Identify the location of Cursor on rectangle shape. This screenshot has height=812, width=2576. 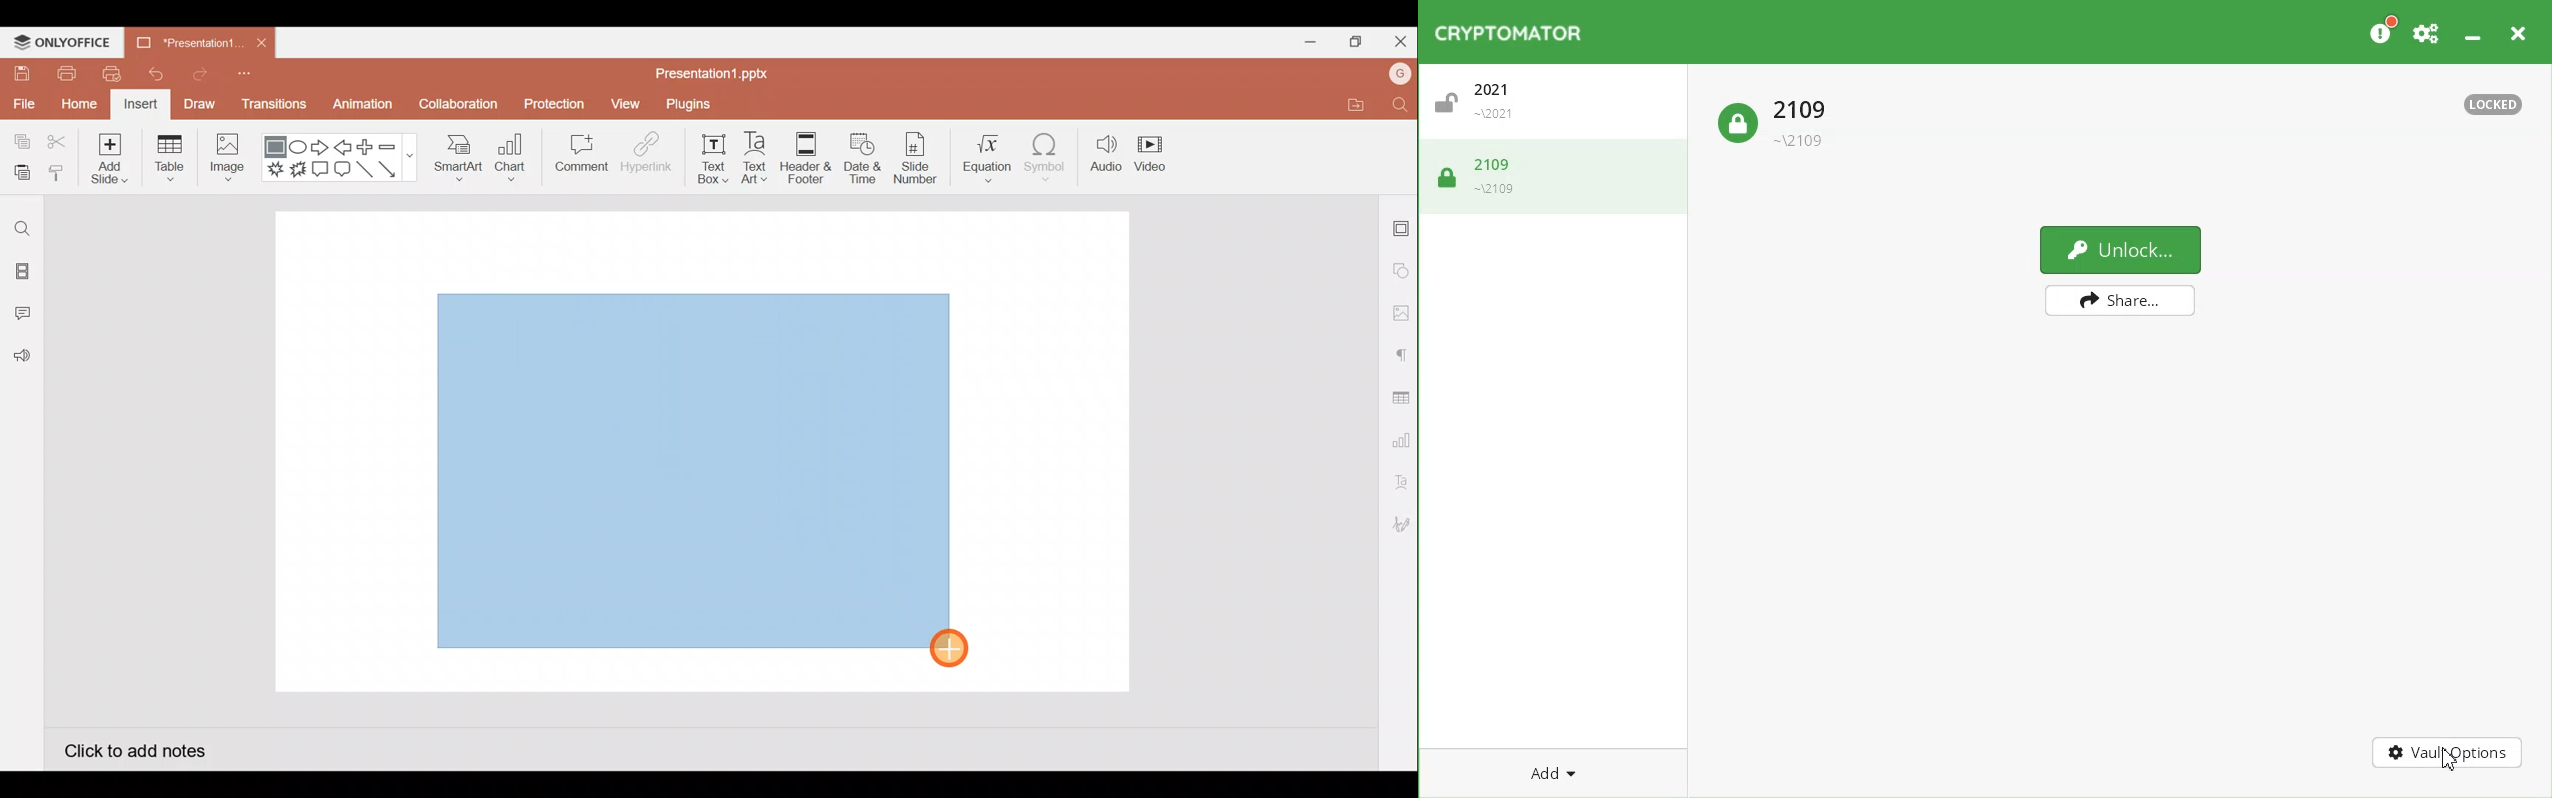
(958, 647).